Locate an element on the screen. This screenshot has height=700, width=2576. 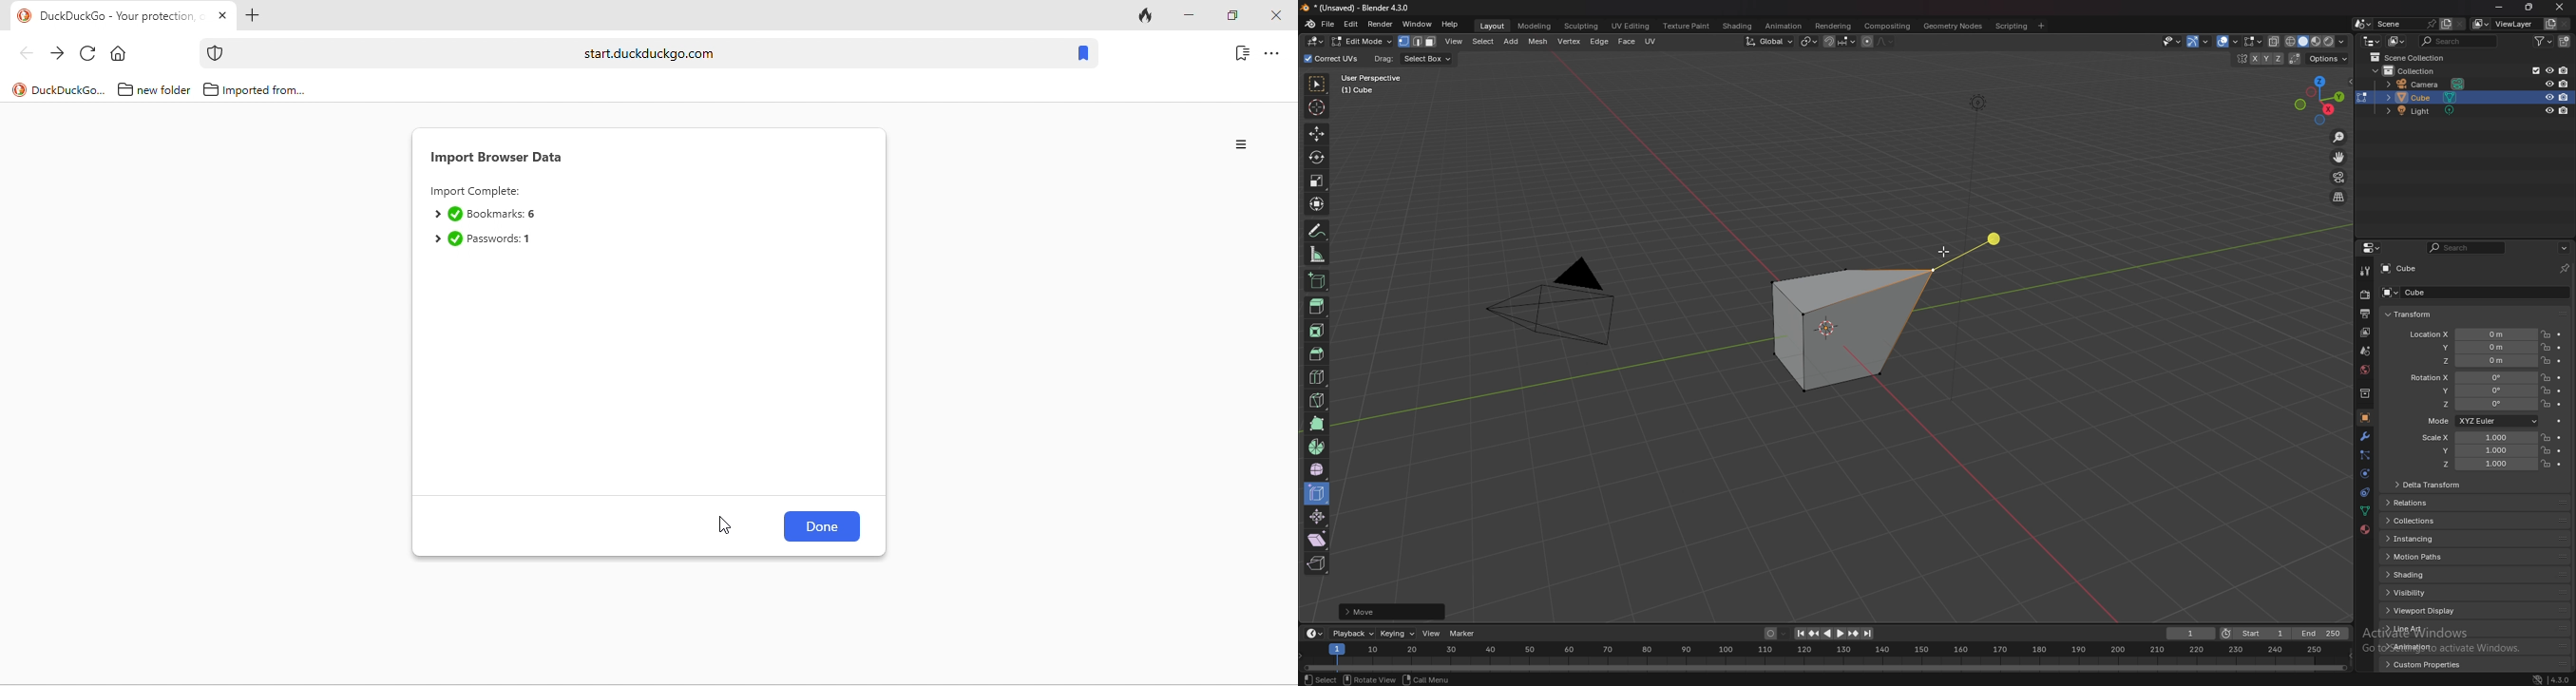
rotation x is located at coordinates (2472, 378).